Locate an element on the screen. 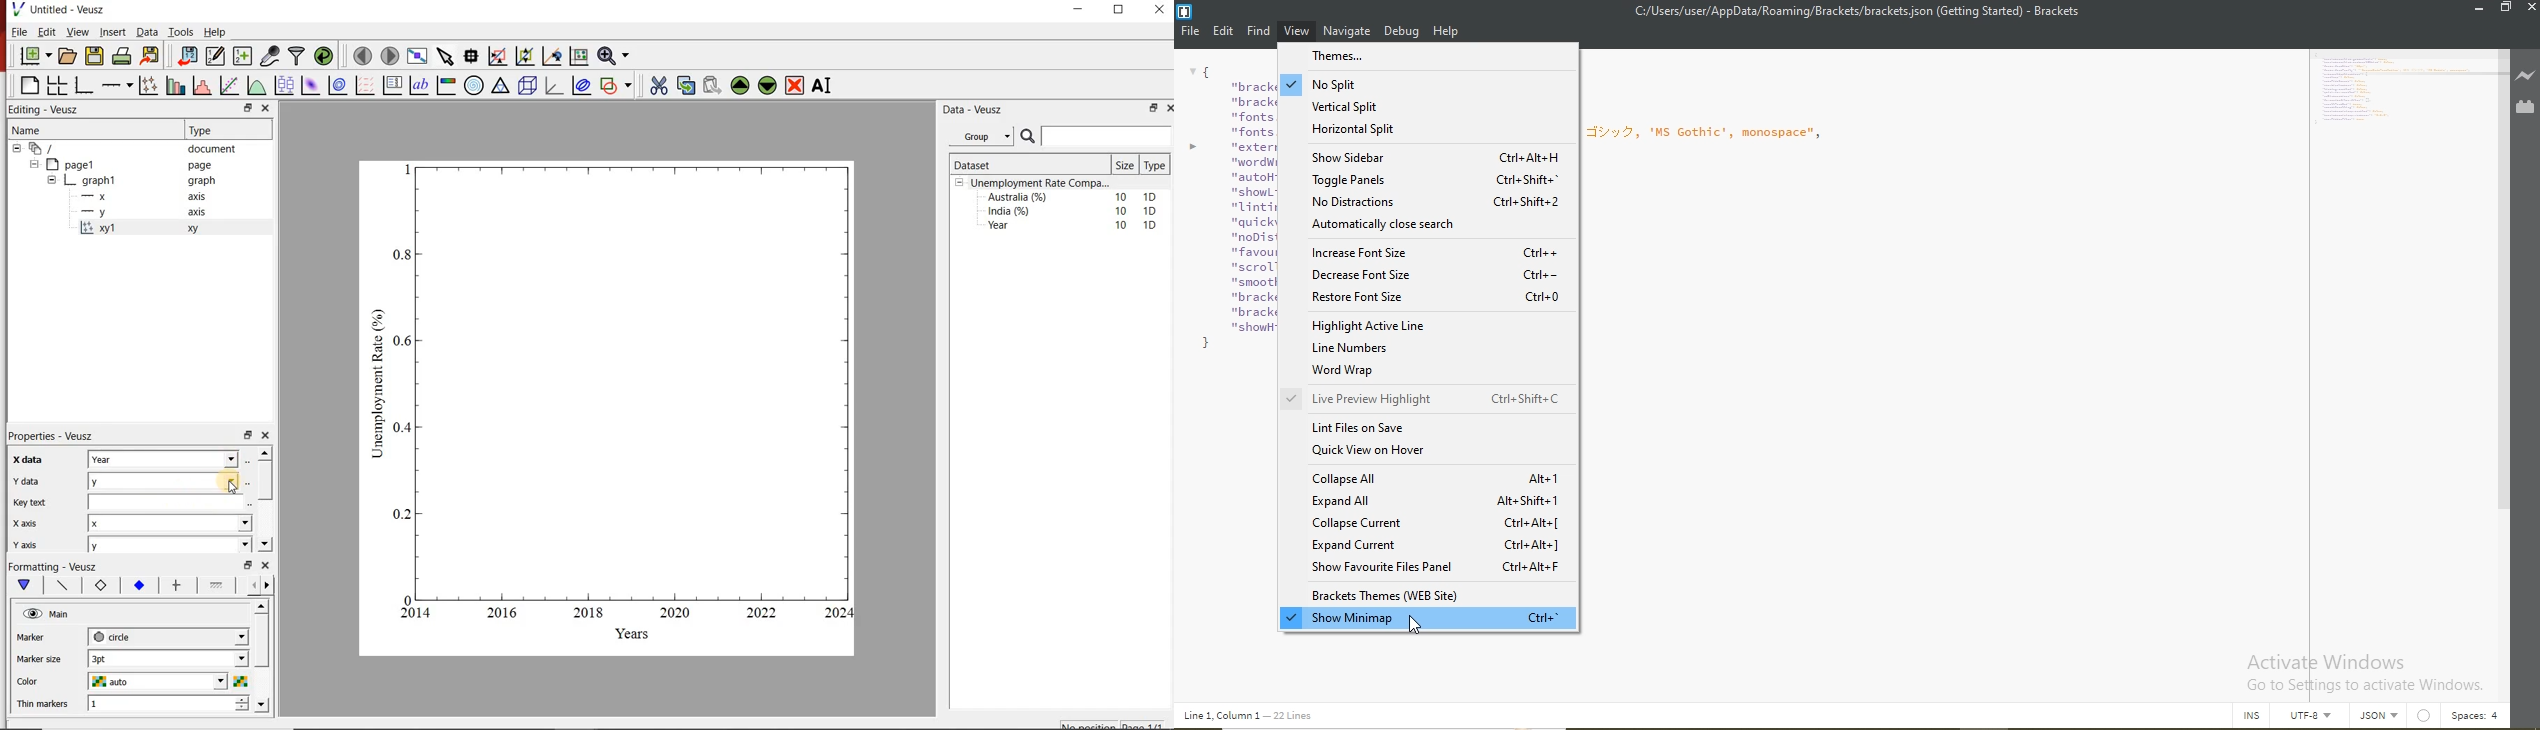 The width and height of the screenshot is (2548, 756). expand current is located at coordinates (1438, 546).